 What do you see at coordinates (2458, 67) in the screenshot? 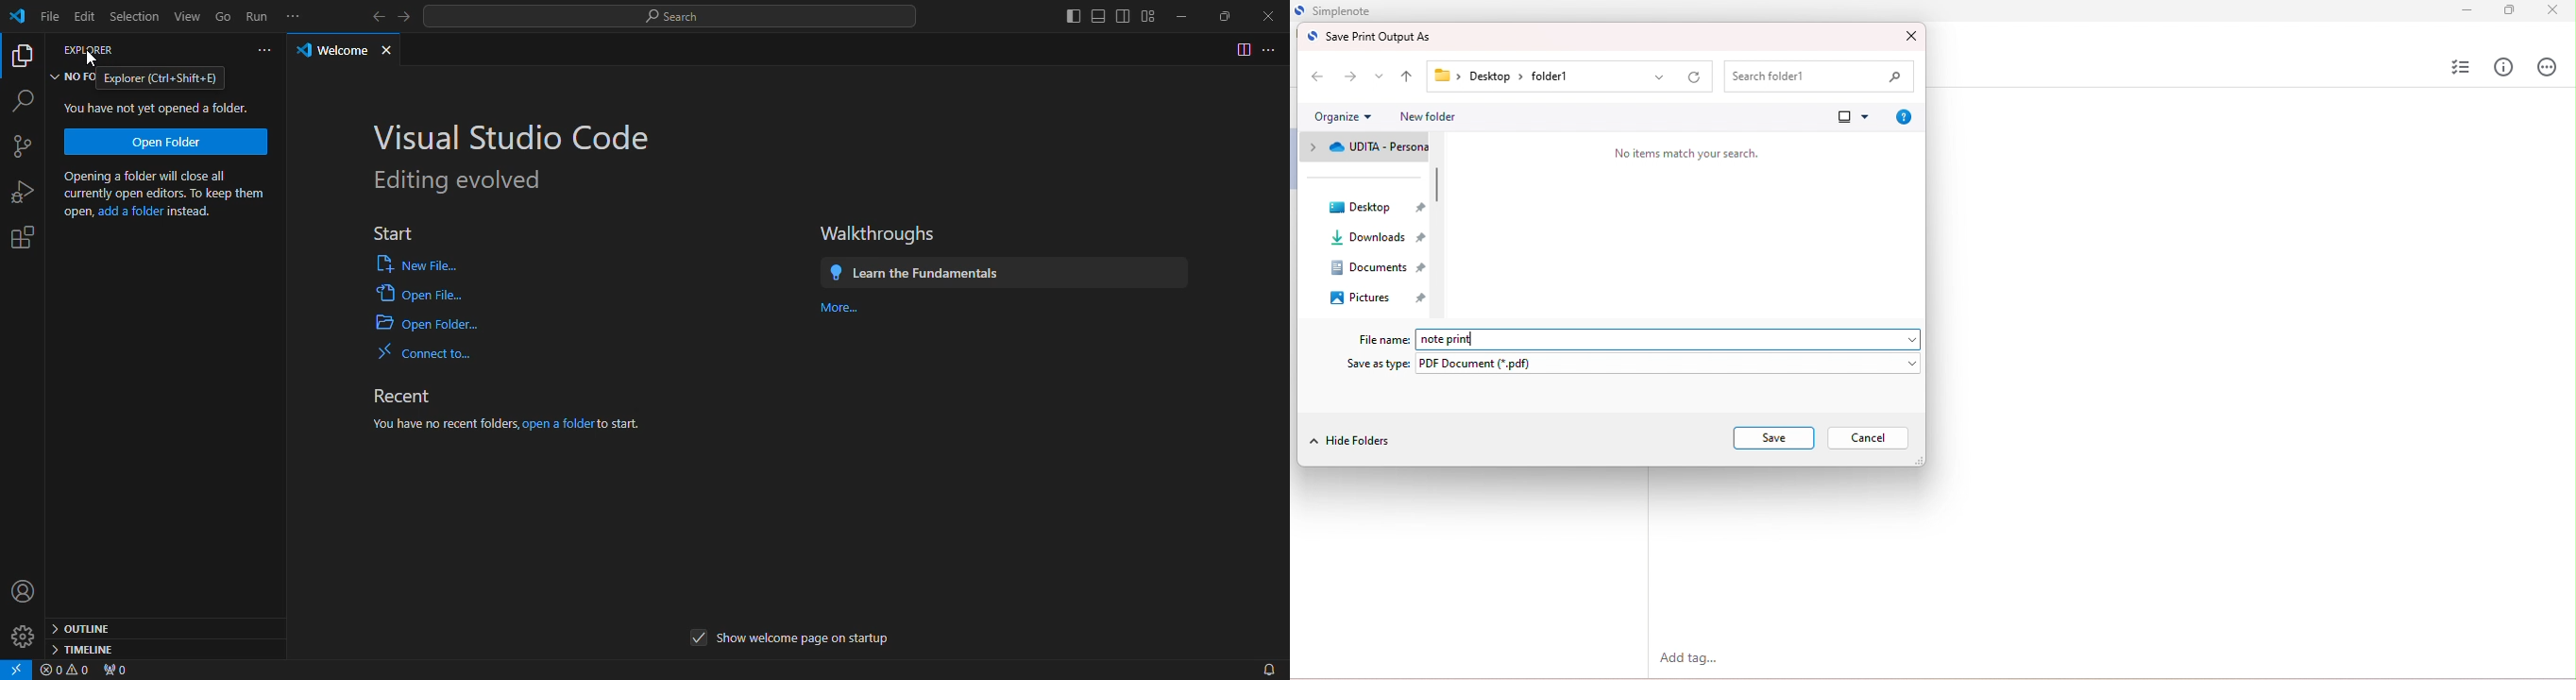
I see `select checklist` at bounding box center [2458, 67].